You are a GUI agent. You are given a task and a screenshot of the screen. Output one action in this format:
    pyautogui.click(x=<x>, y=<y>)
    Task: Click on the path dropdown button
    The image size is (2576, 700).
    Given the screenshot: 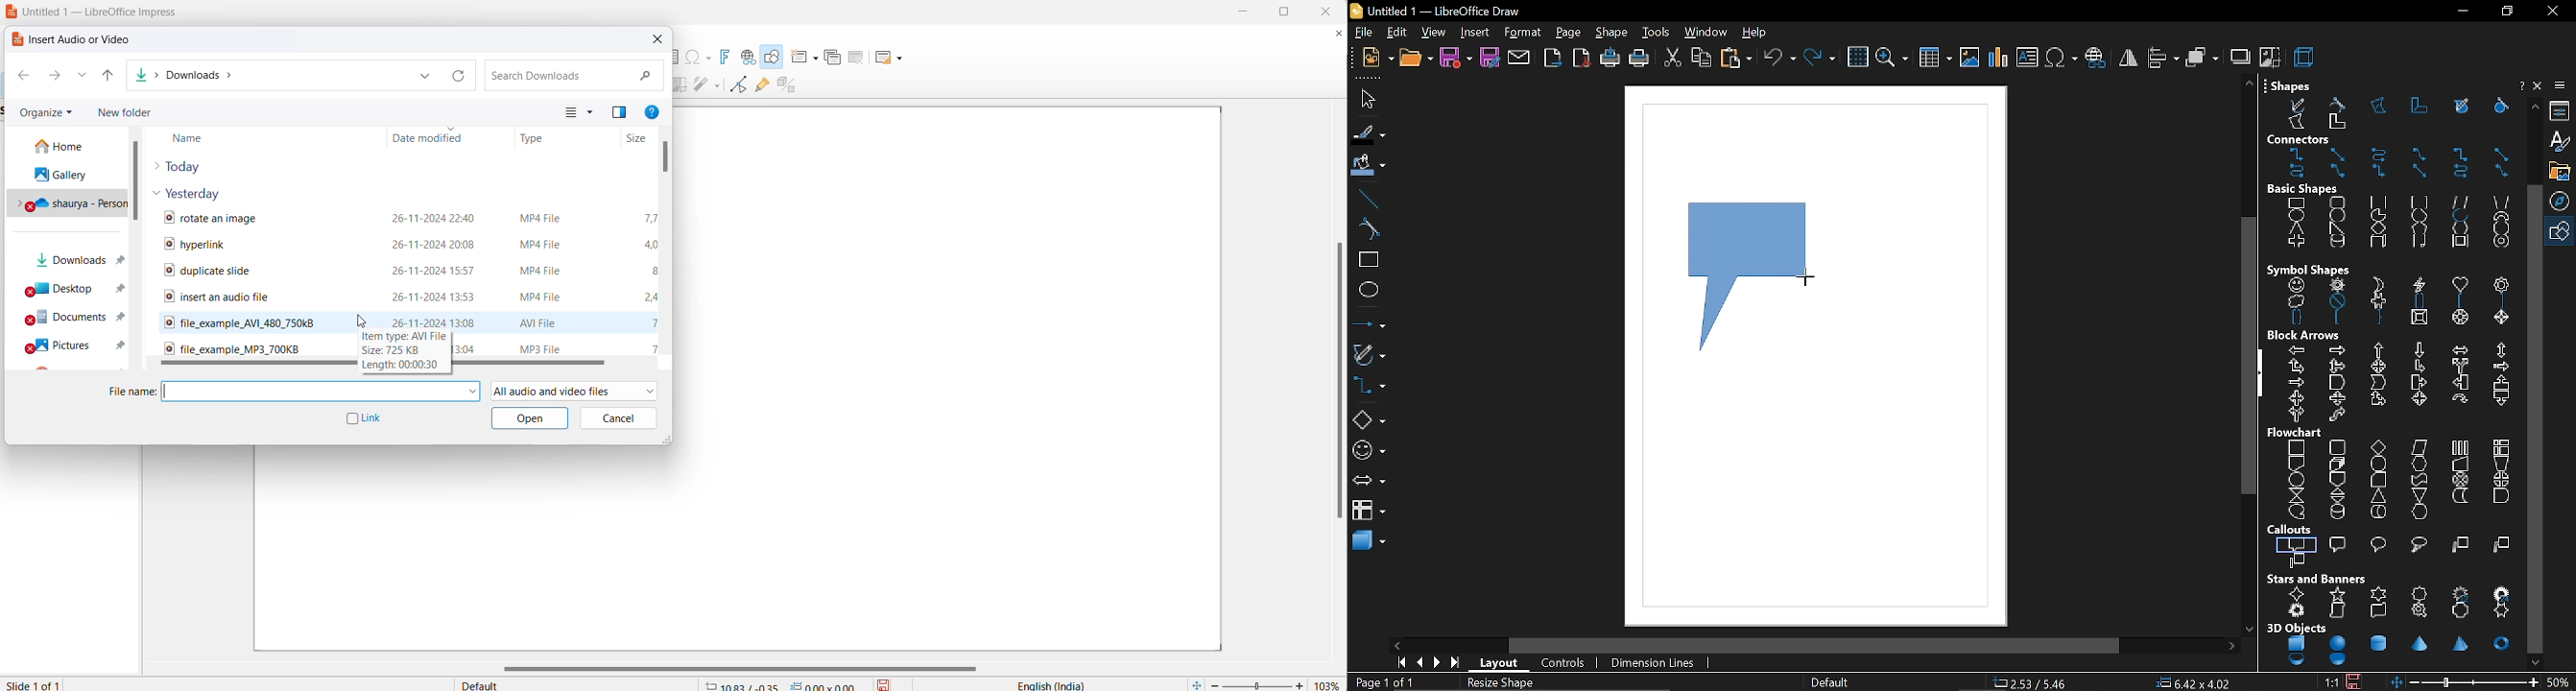 What is the action you would take?
    pyautogui.click(x=426, y=75)
    